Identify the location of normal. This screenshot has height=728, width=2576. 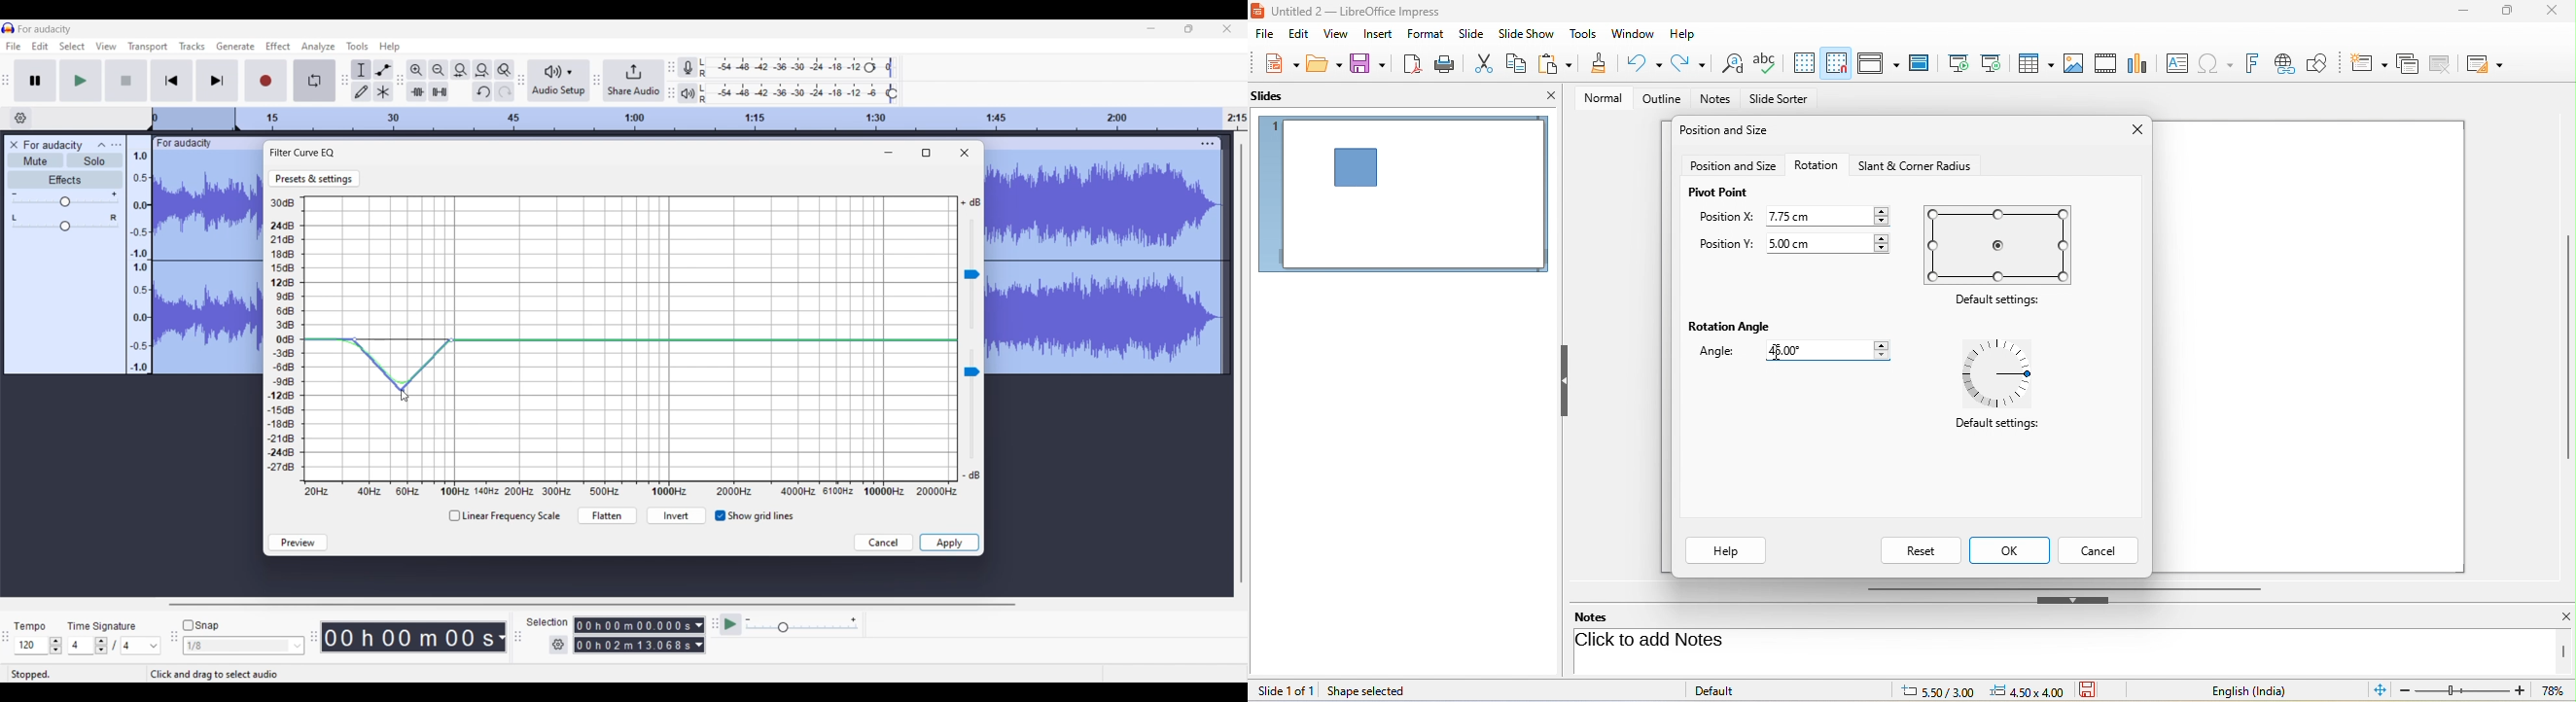
(1597, 97).